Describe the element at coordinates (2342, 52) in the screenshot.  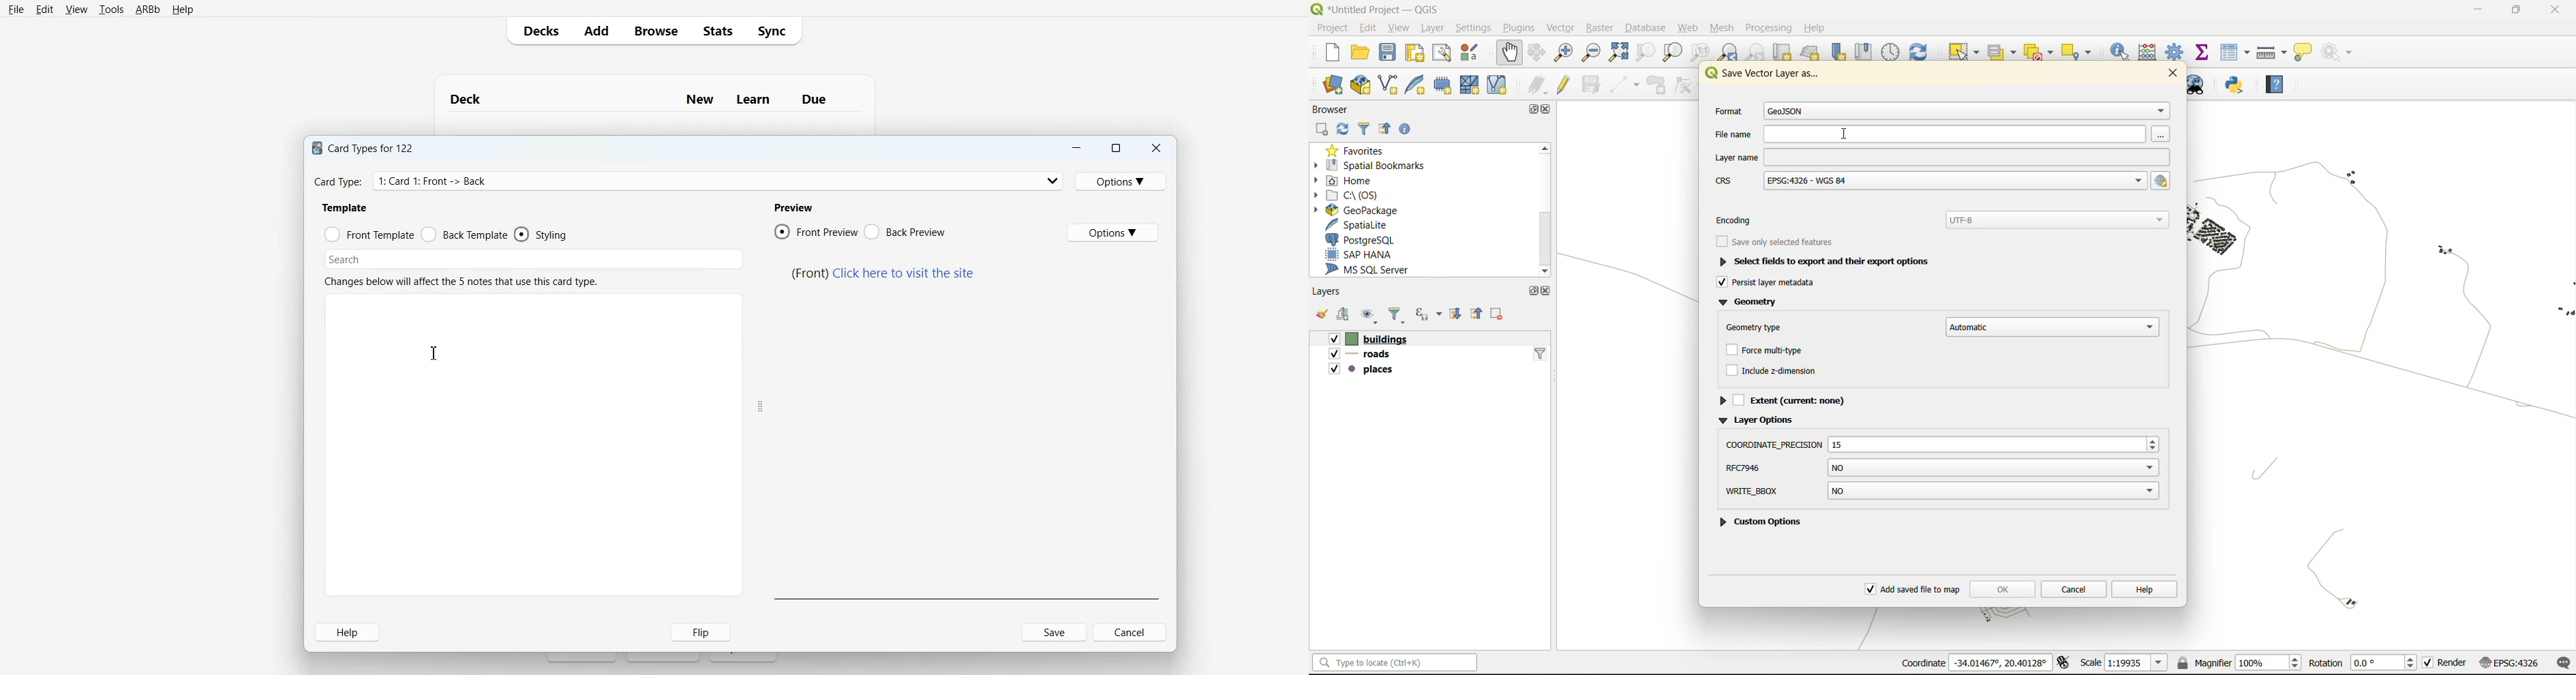
I see `no action` at that location.